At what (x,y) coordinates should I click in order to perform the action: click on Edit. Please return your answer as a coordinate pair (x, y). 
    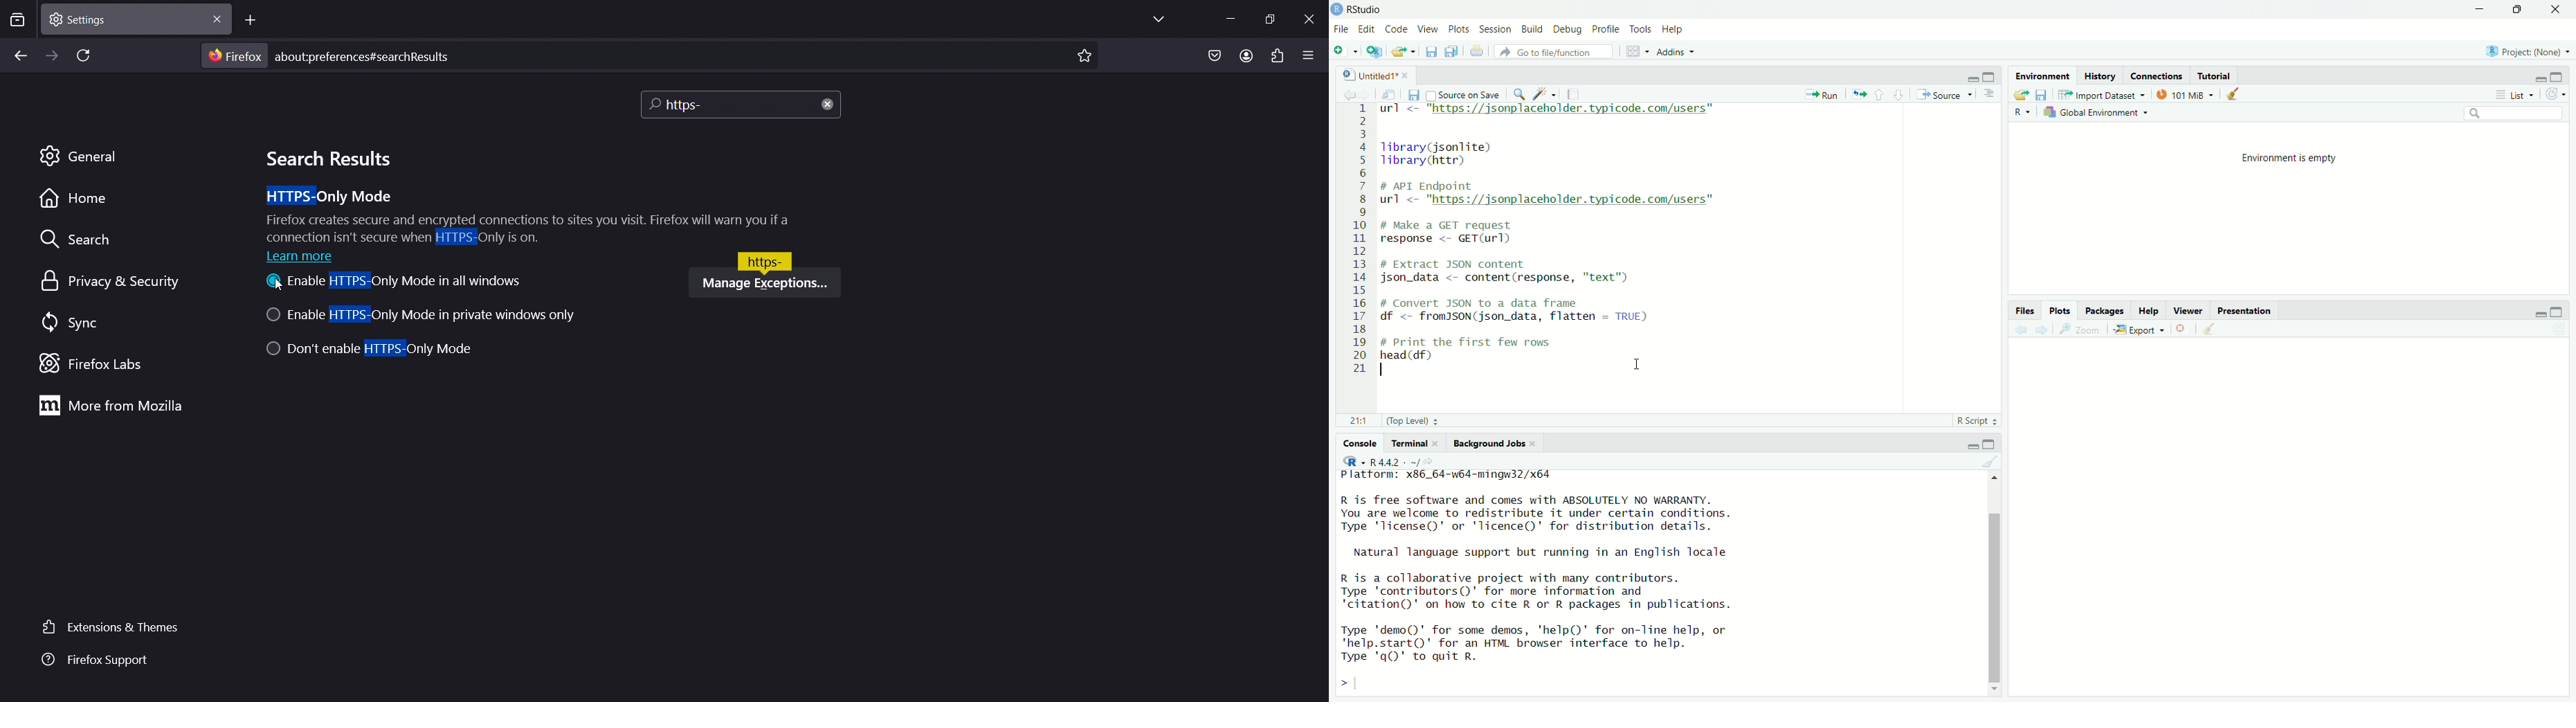
    Looking at the image, I should click on (1366, 30).